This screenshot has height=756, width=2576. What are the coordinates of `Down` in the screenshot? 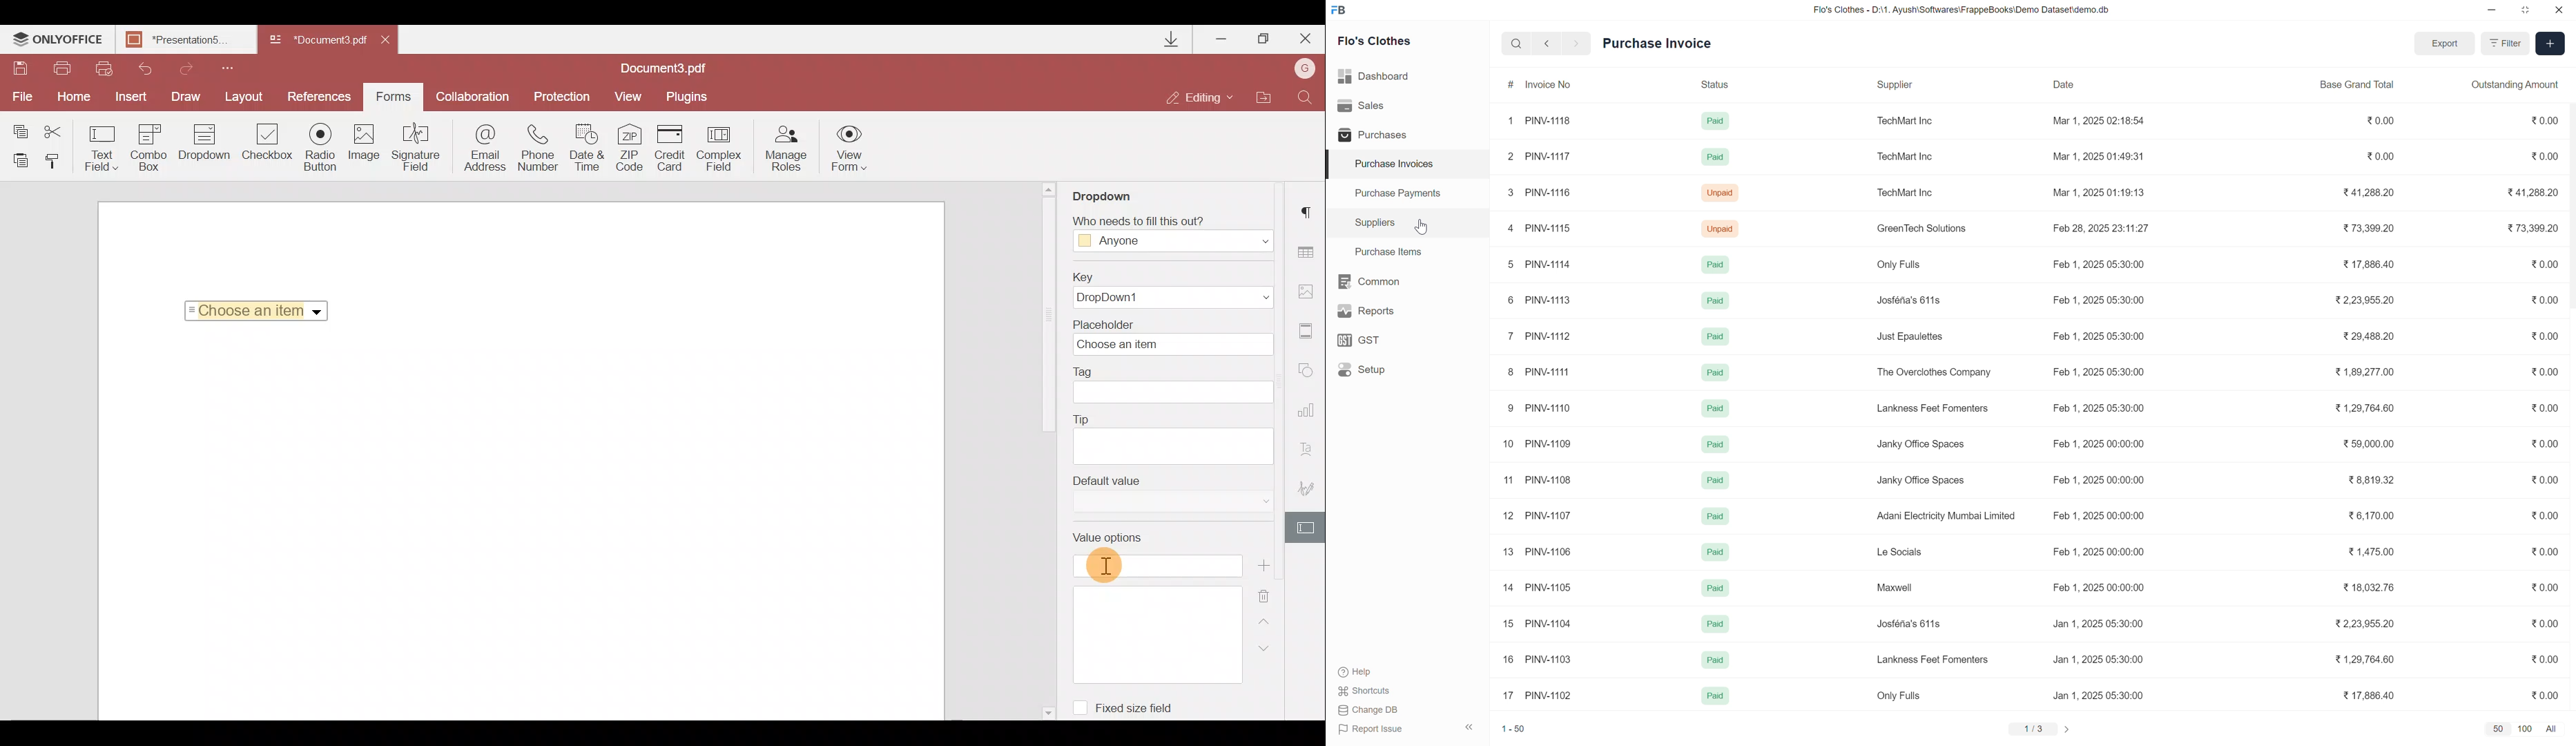 It's located at (1268, 647).